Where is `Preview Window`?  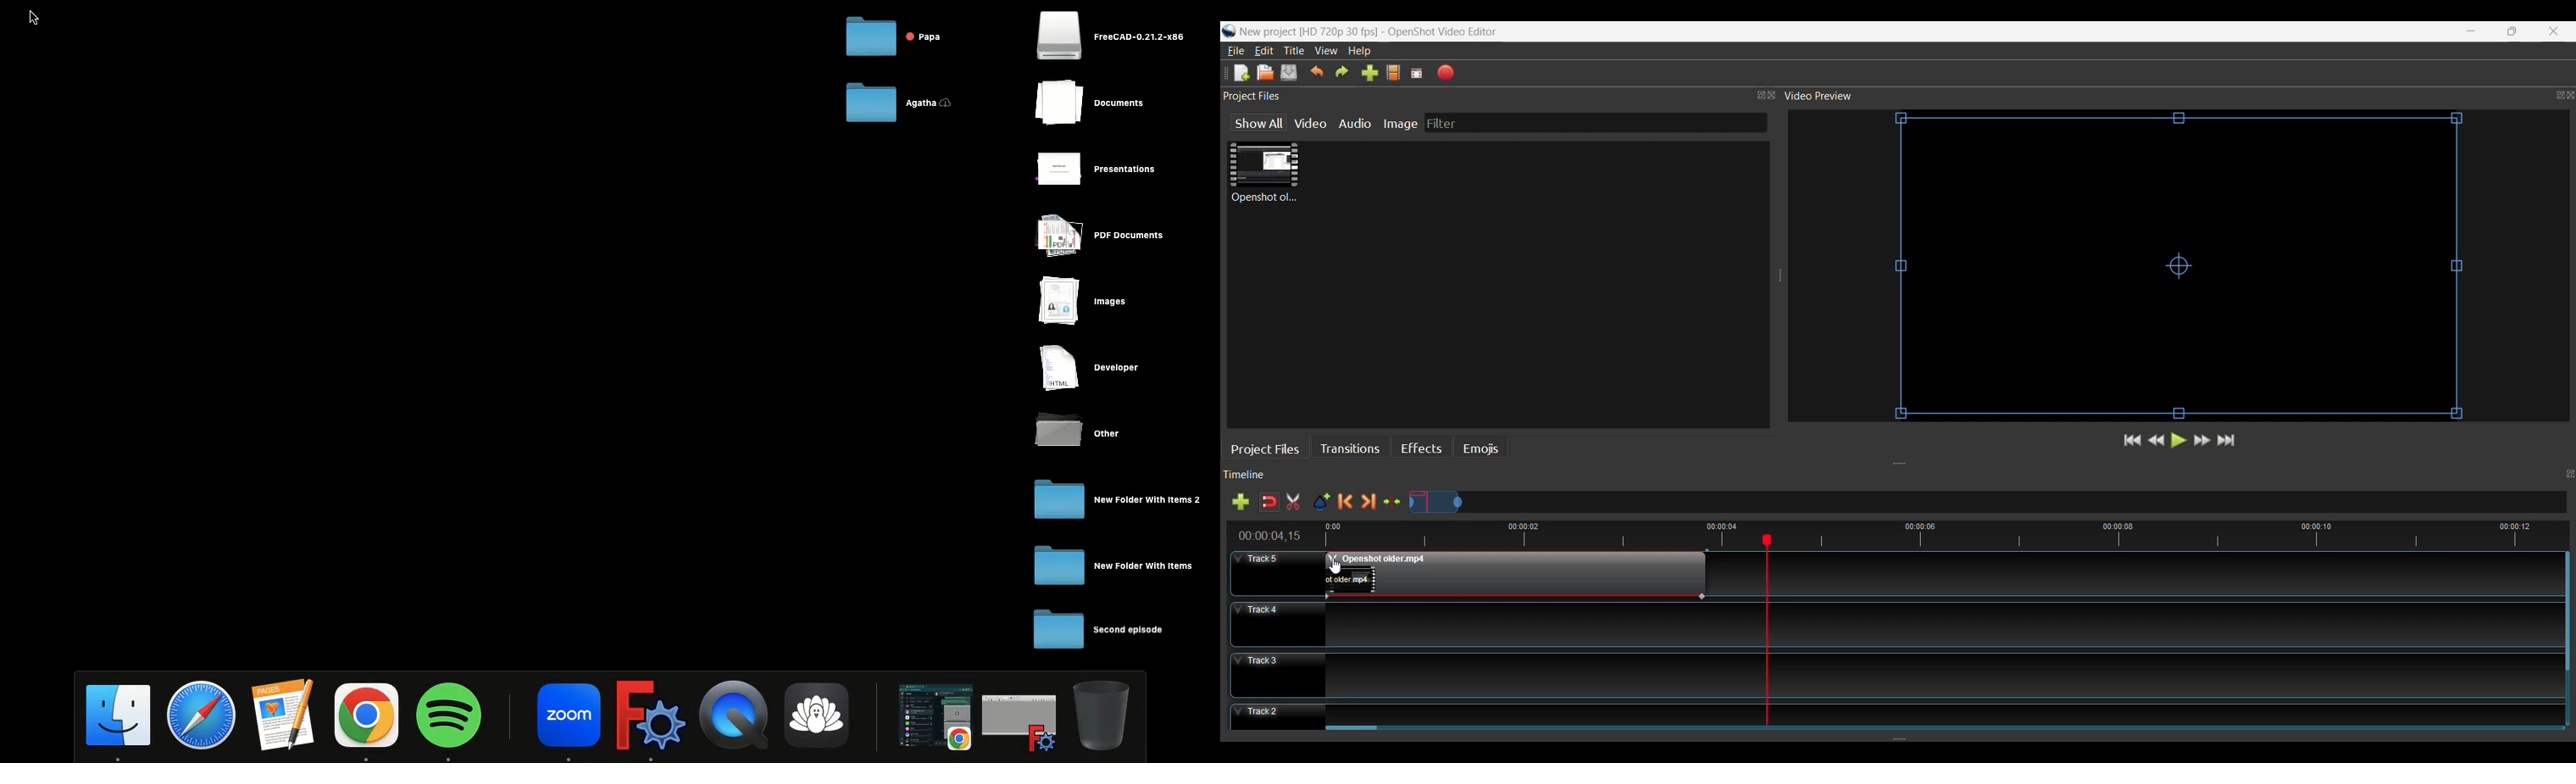 Preview Window is located at coordinates (2183, 268).